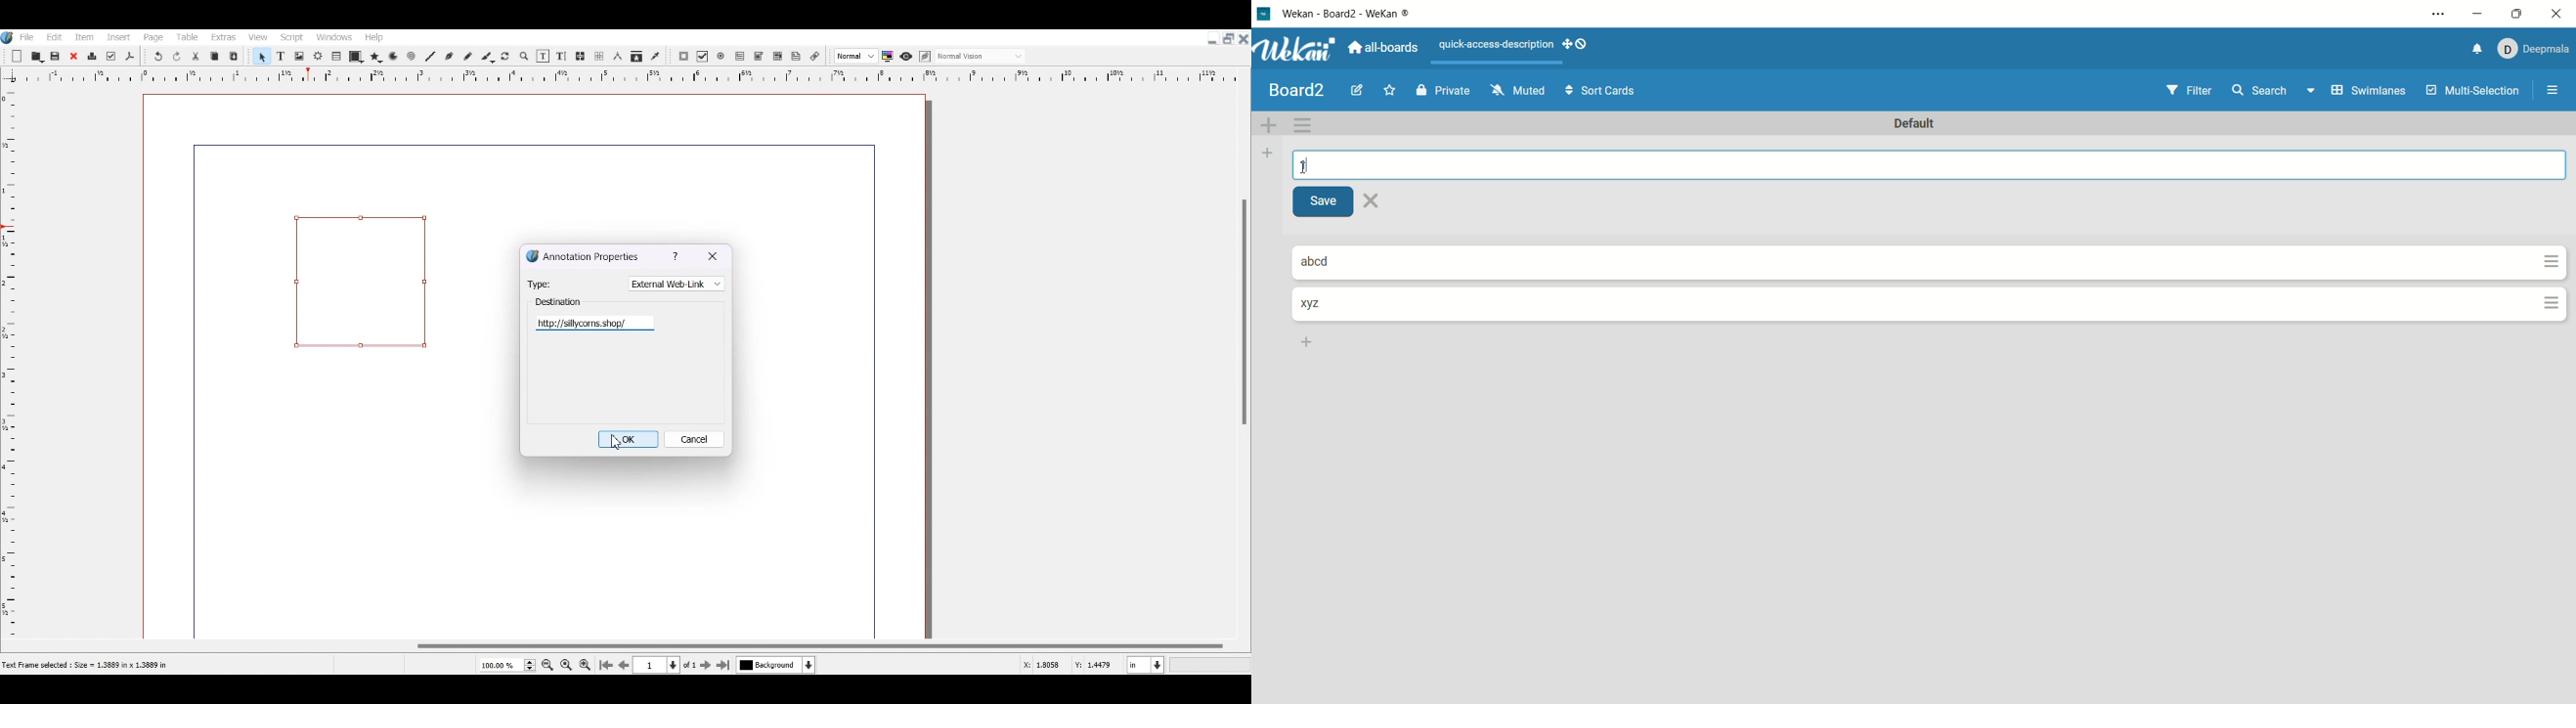 The image size is (2576, 728). I want to click on Zoom to 100%, so click(566, 664).